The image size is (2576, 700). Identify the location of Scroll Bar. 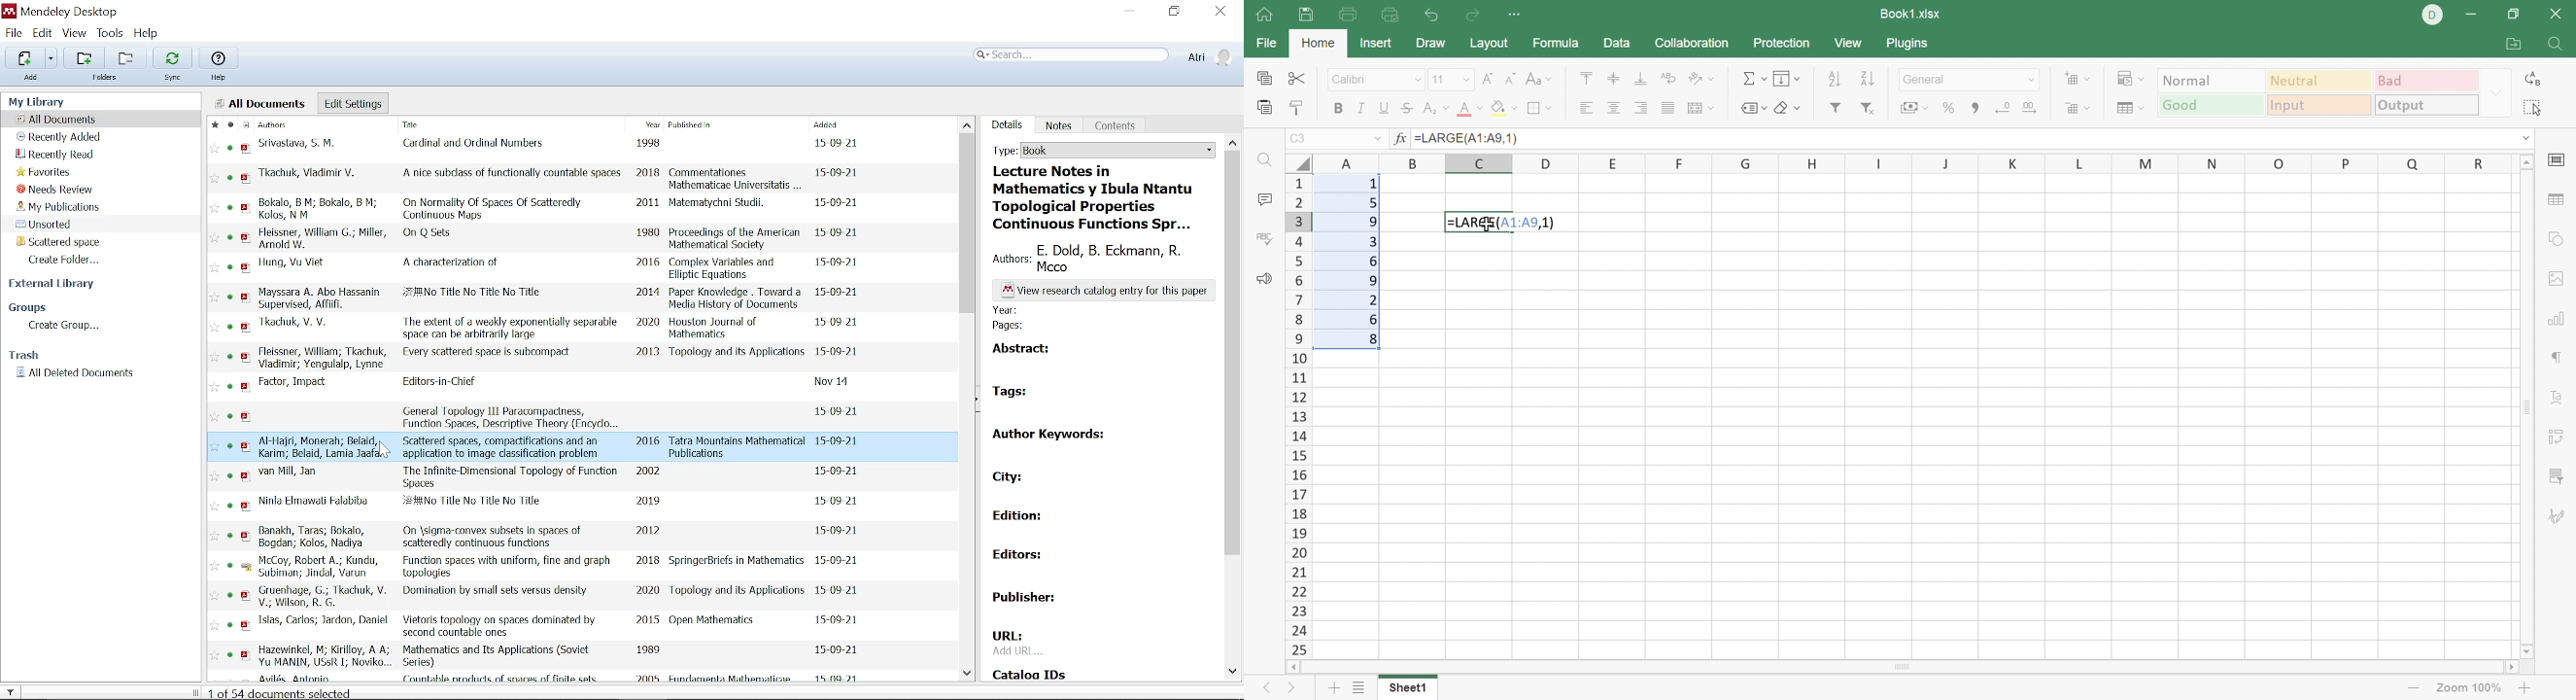
(1907, 668).